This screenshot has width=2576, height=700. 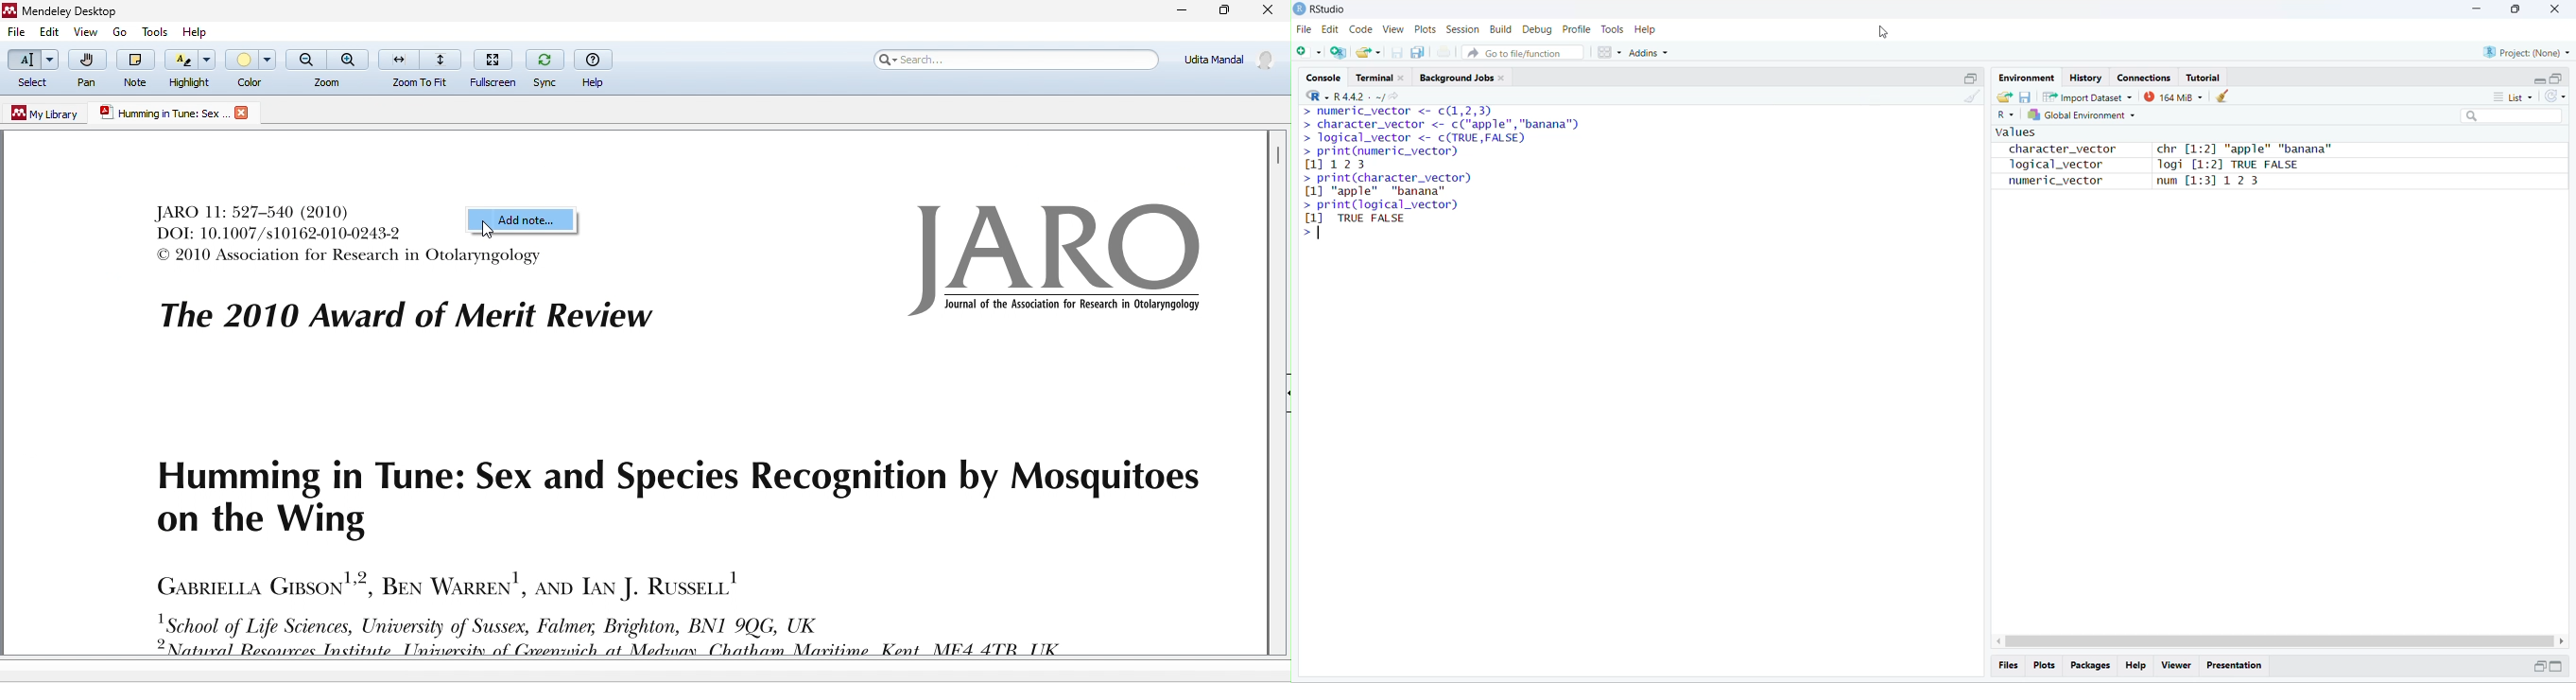 I want to click on logical_vector <- c(TRUE,FALSED, so click(x=1413, y=138).